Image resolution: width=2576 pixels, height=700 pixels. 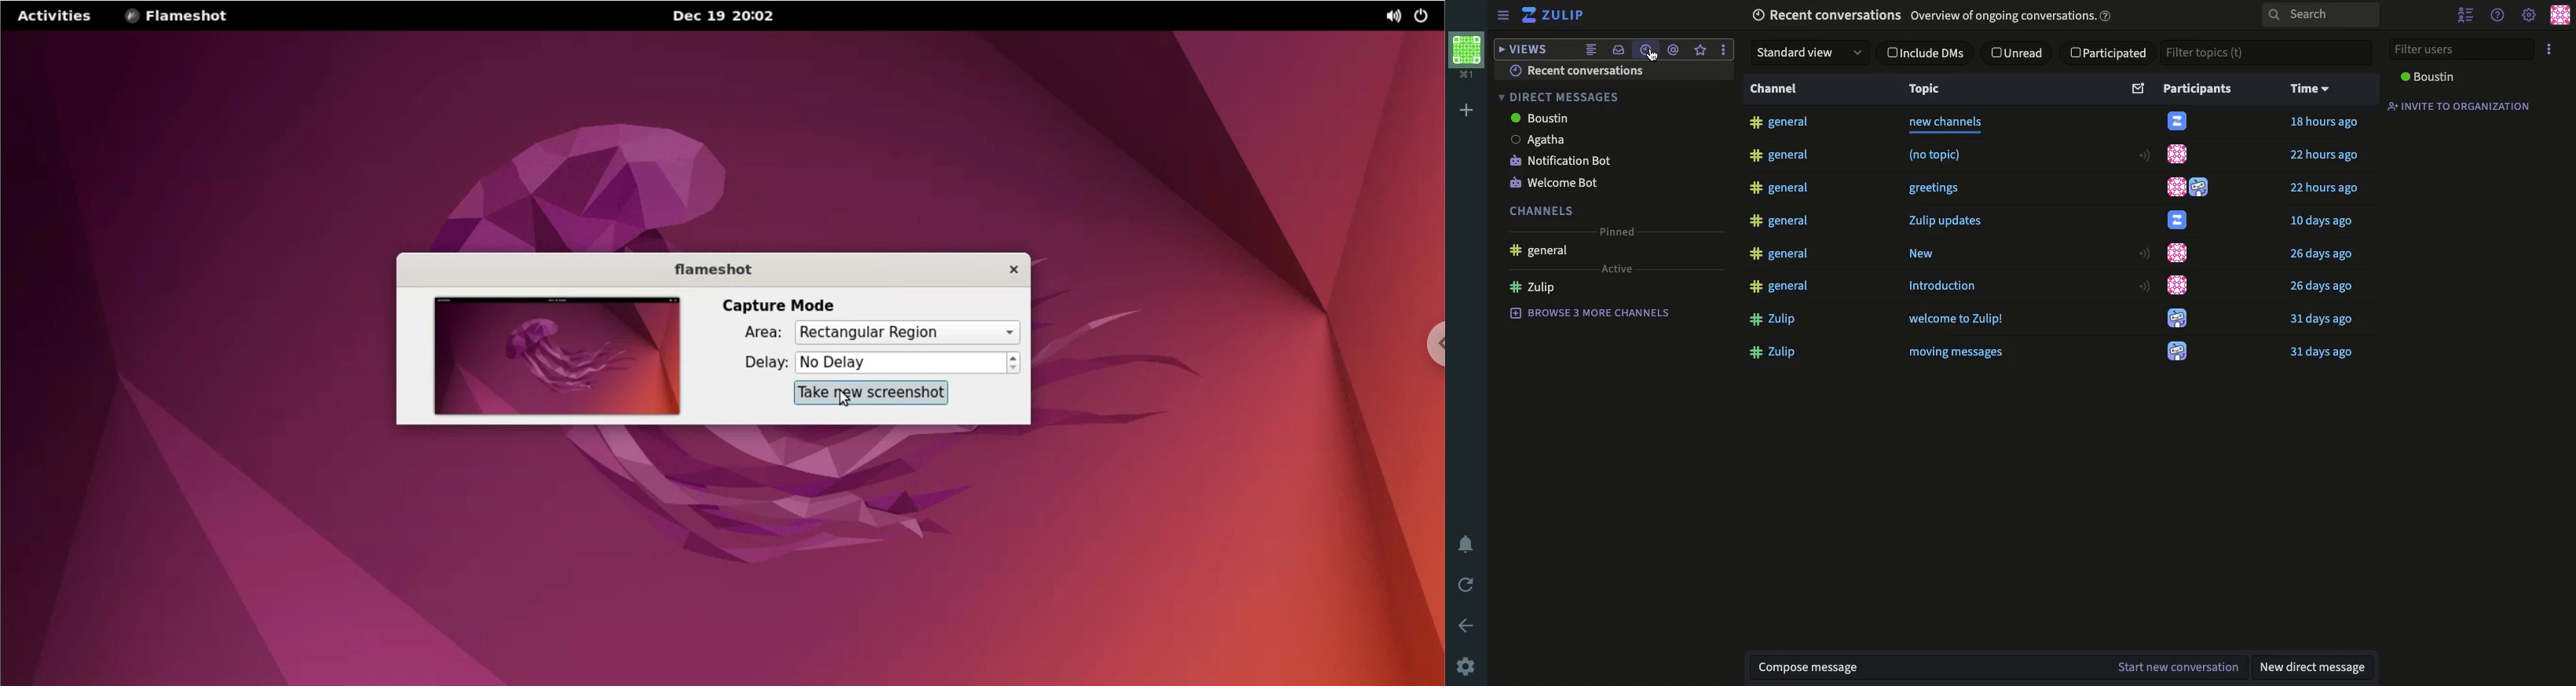 I want to click on Zulip, so click(x=1554, y=15).